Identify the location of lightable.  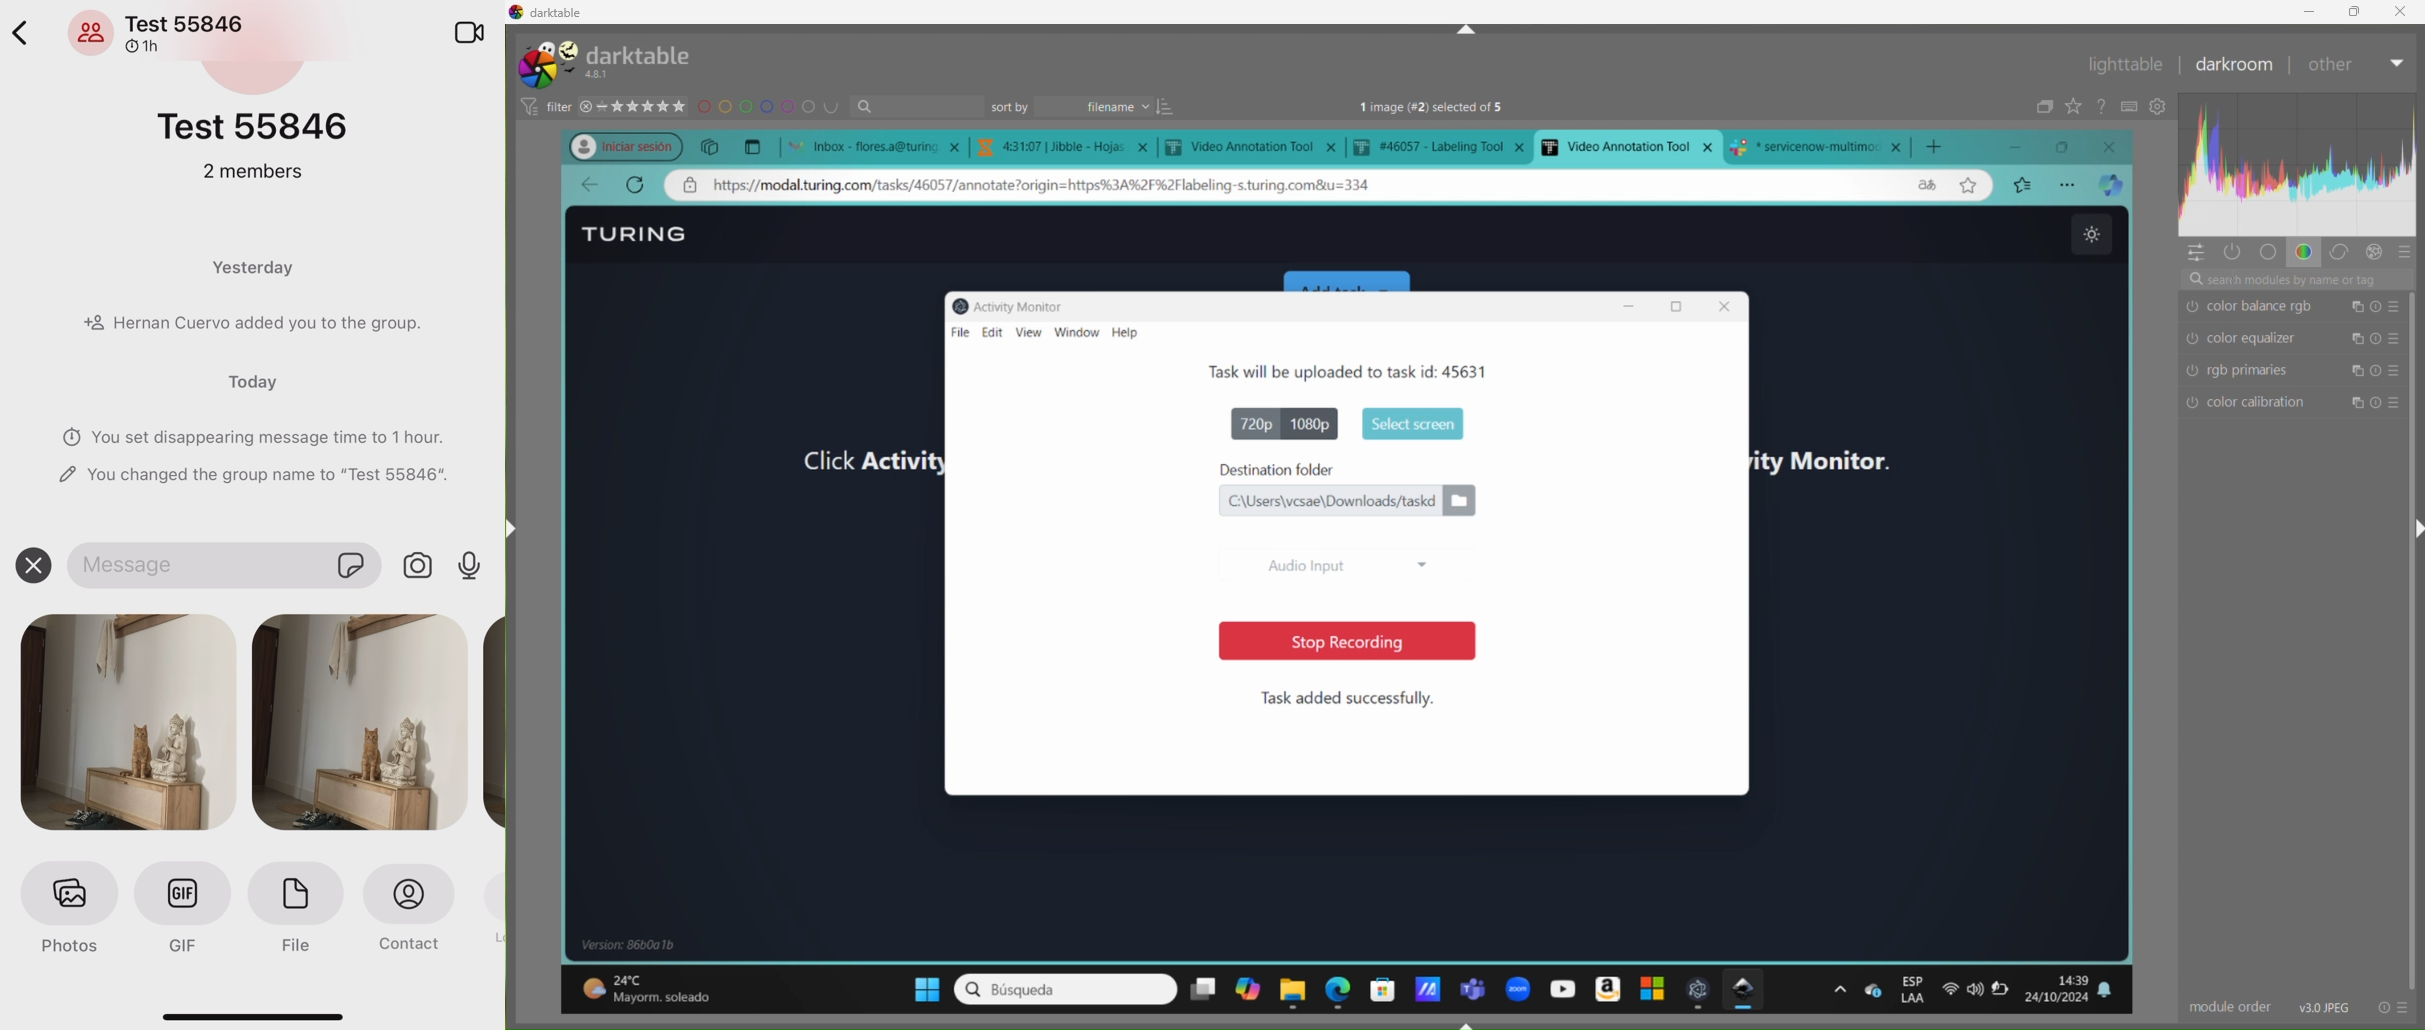
(2126, 65).